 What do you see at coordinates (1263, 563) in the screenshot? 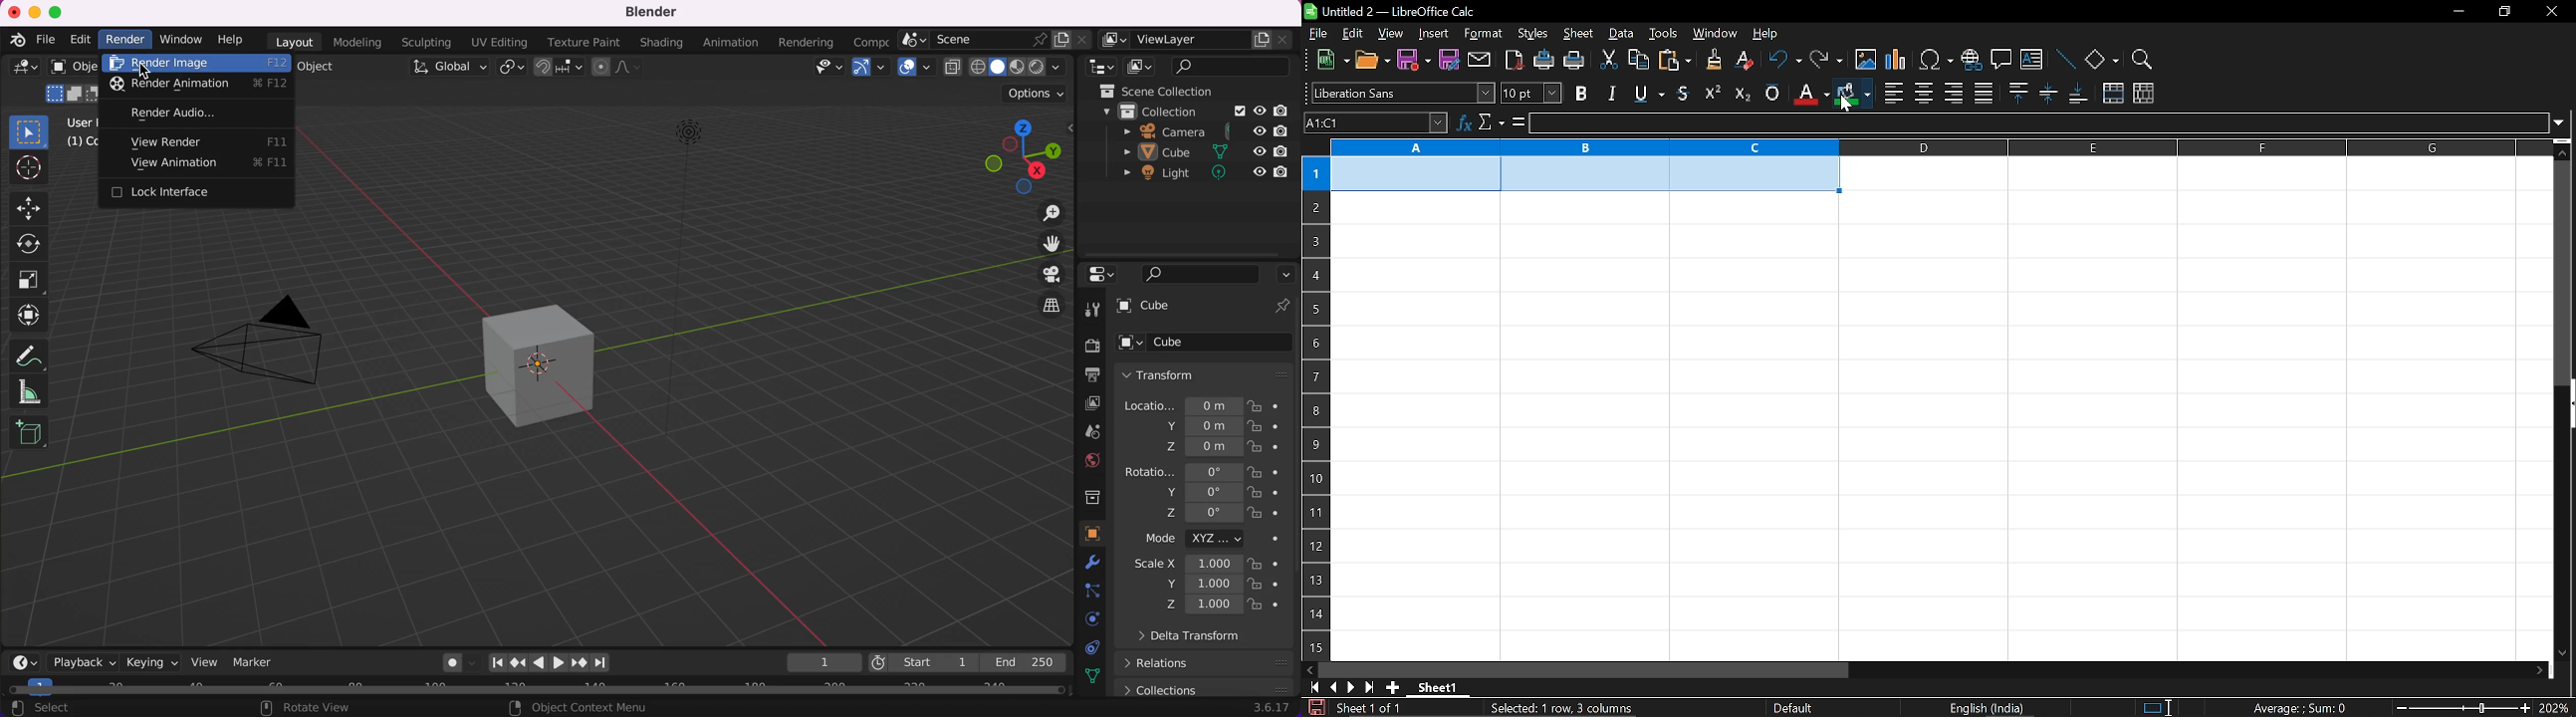
I see `lock` at bounding box center [1263, 563].